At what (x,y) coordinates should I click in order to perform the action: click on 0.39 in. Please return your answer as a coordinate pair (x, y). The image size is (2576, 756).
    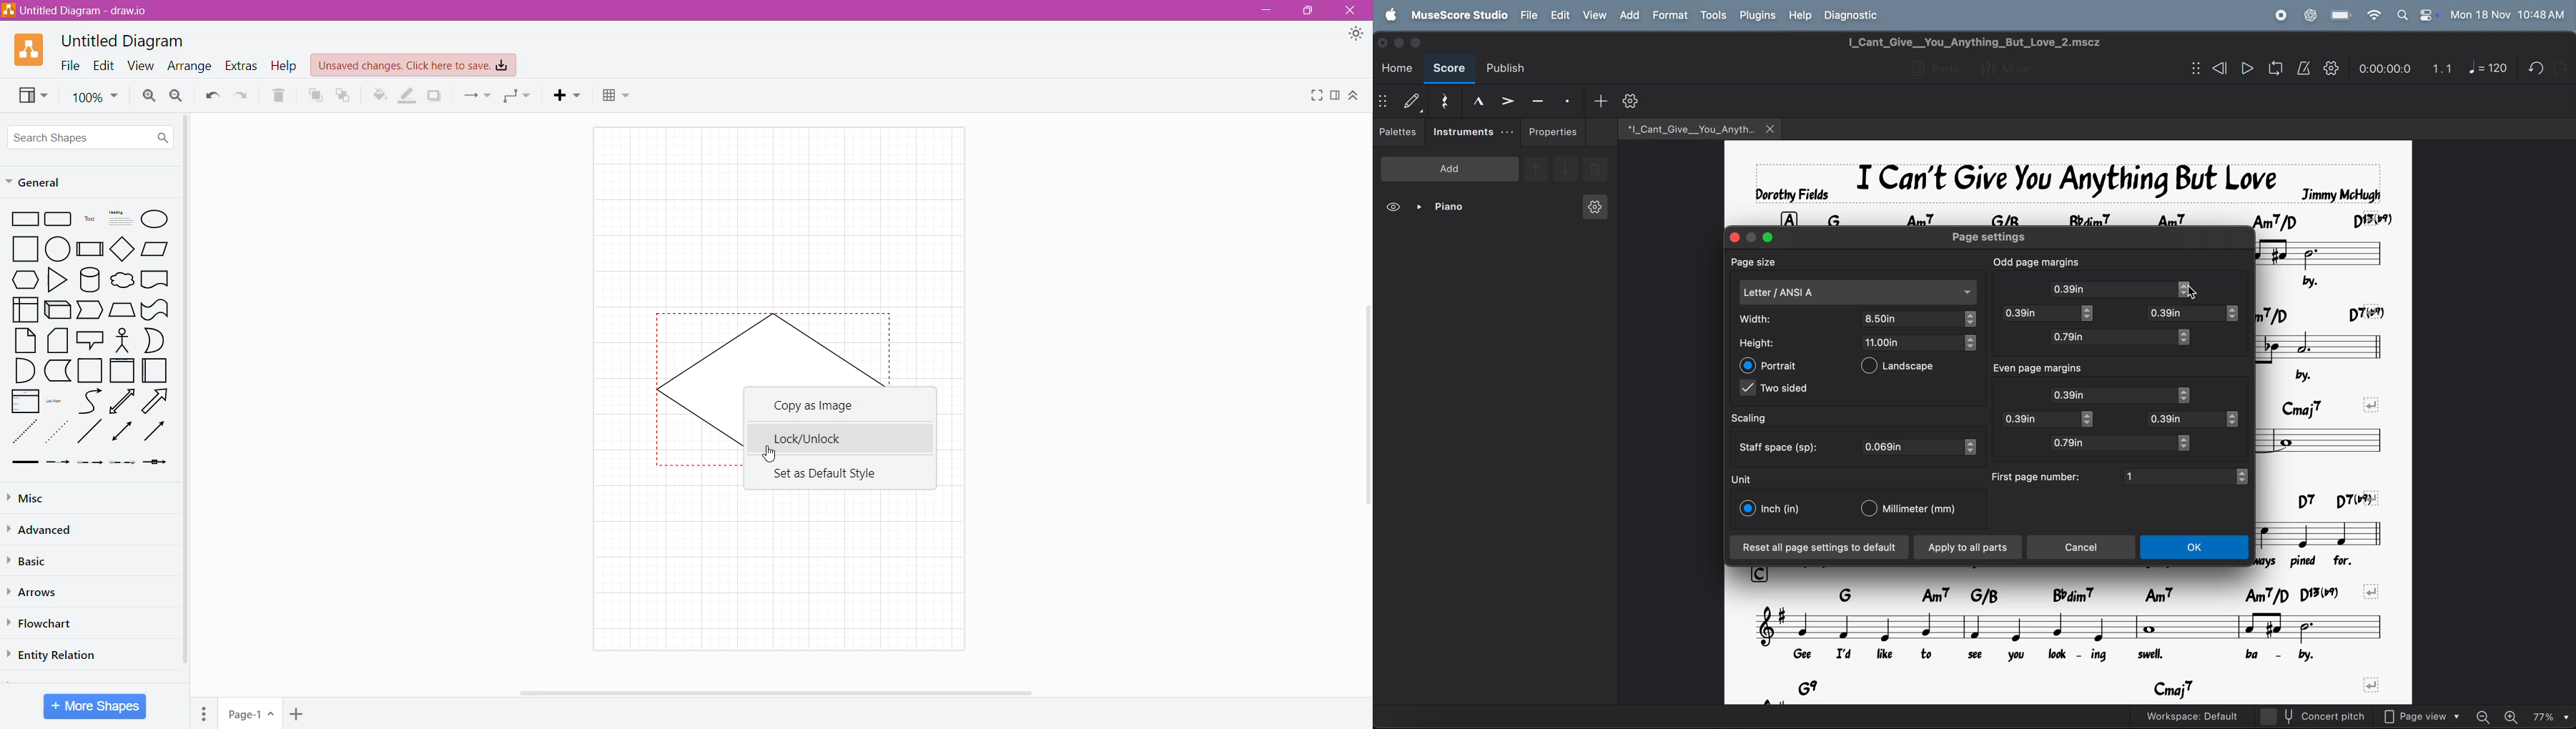
    Looking at the image, I should click on (2038, 314).